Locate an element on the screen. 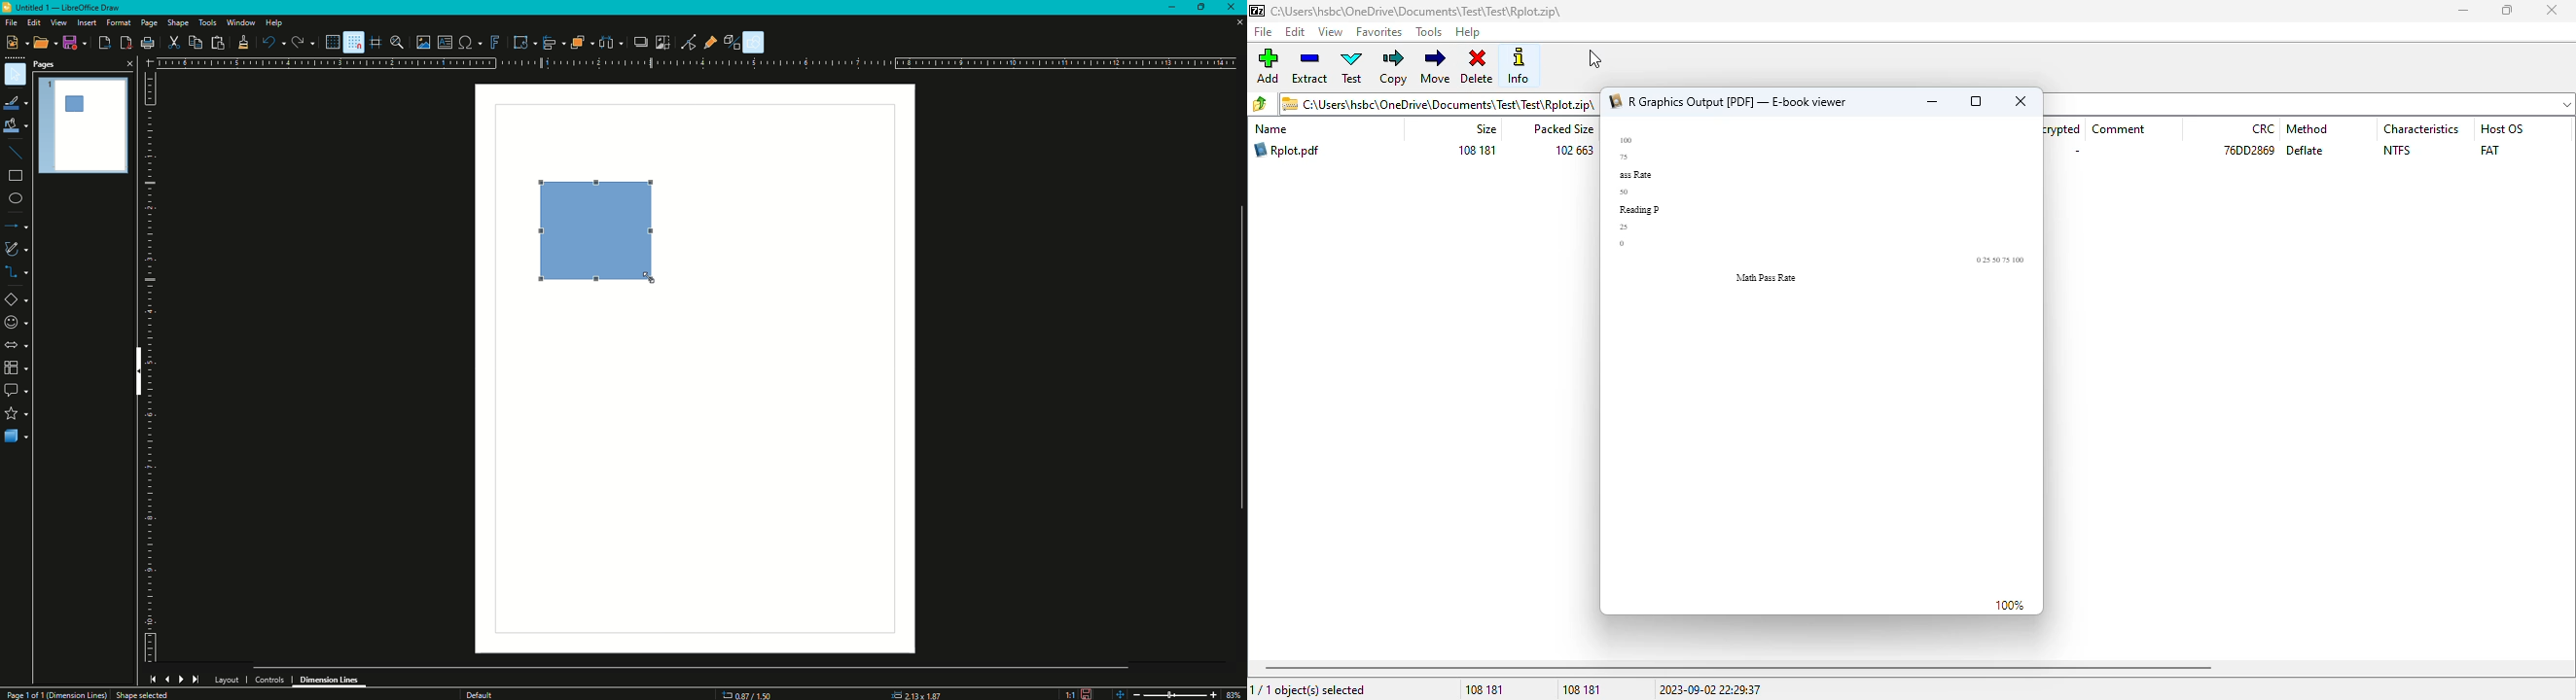 This screenshot has width=2576, height=700. Stars and Banners is located at coordinates (16, 414).